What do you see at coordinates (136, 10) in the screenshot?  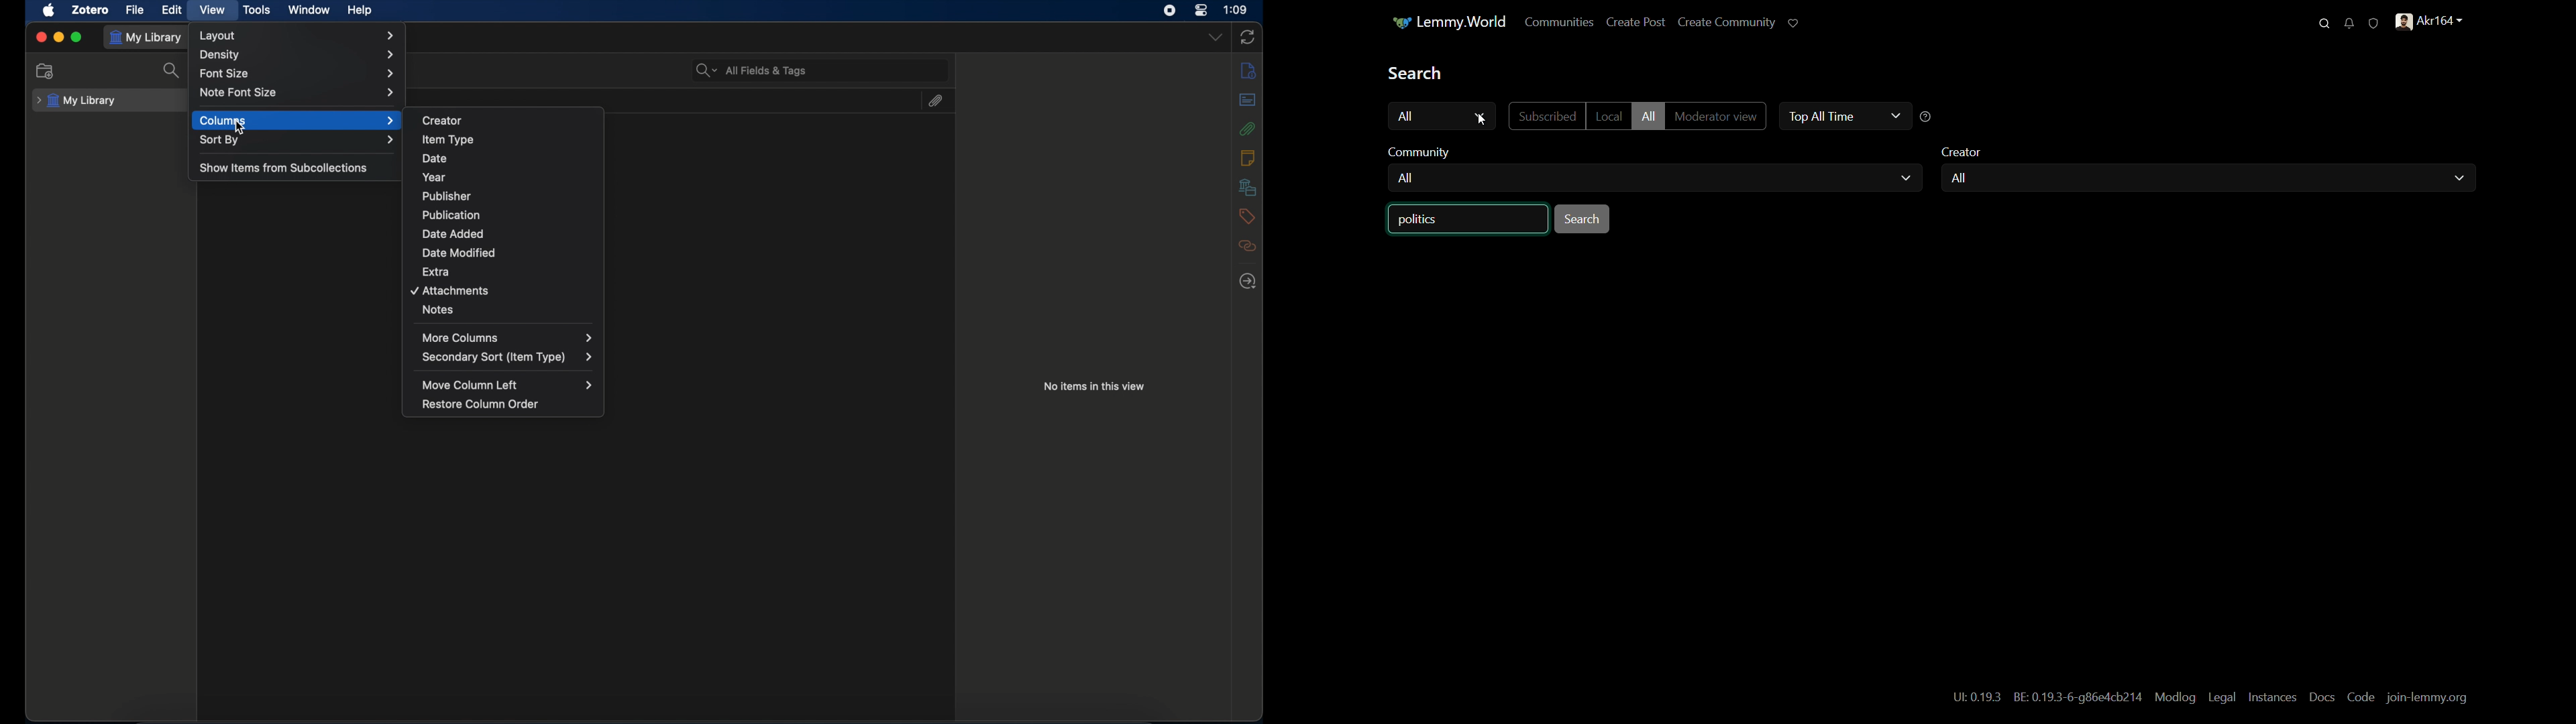 I see `file` at bounding box center [136, 10].